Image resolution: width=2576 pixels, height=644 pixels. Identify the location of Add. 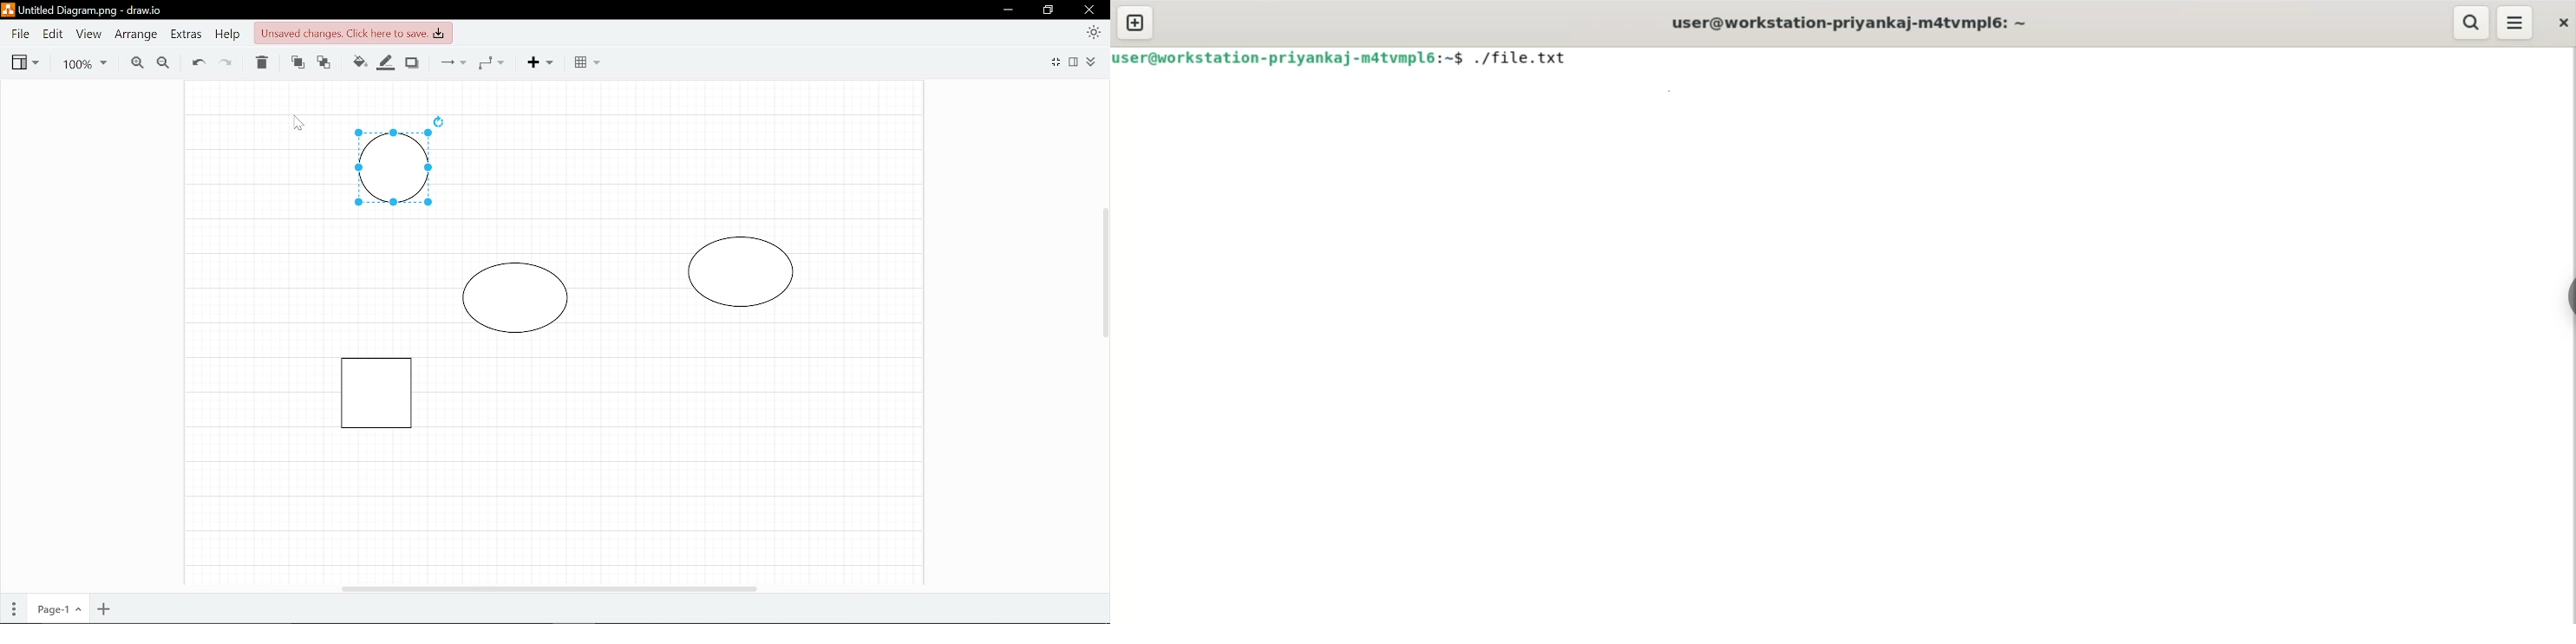
(546, 62).